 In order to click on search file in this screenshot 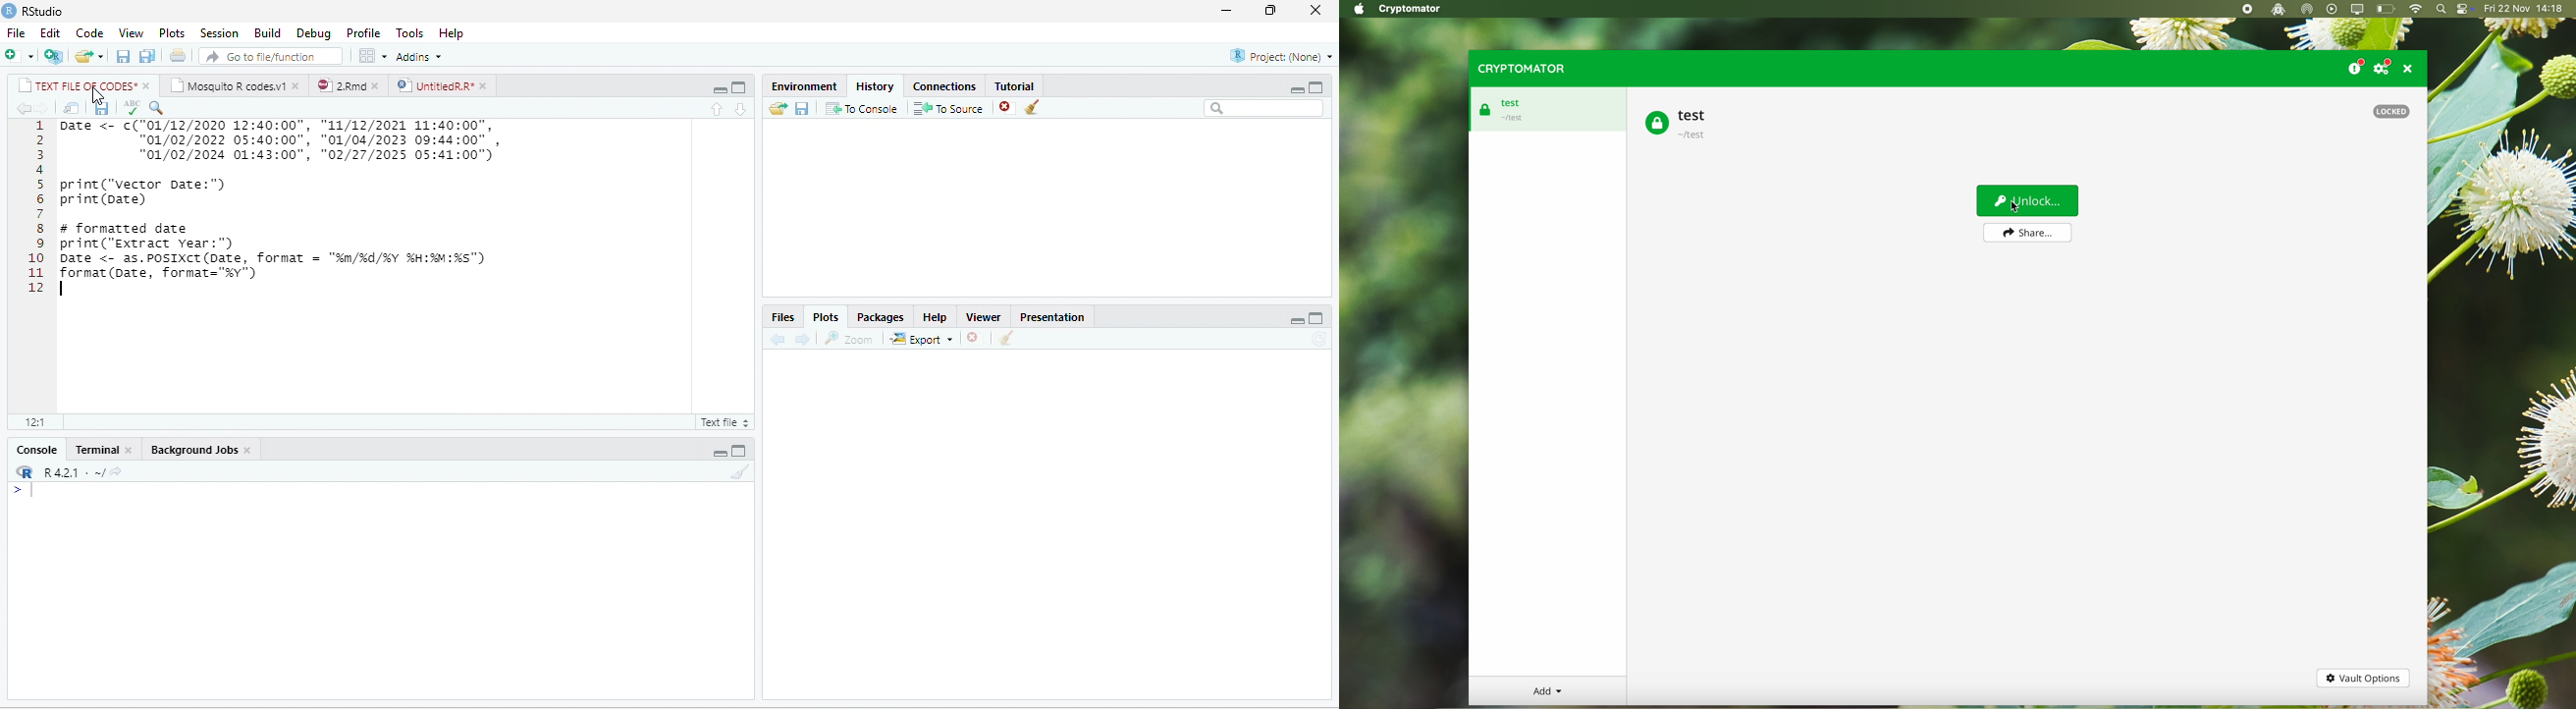, I will do `click(271, 56)`.